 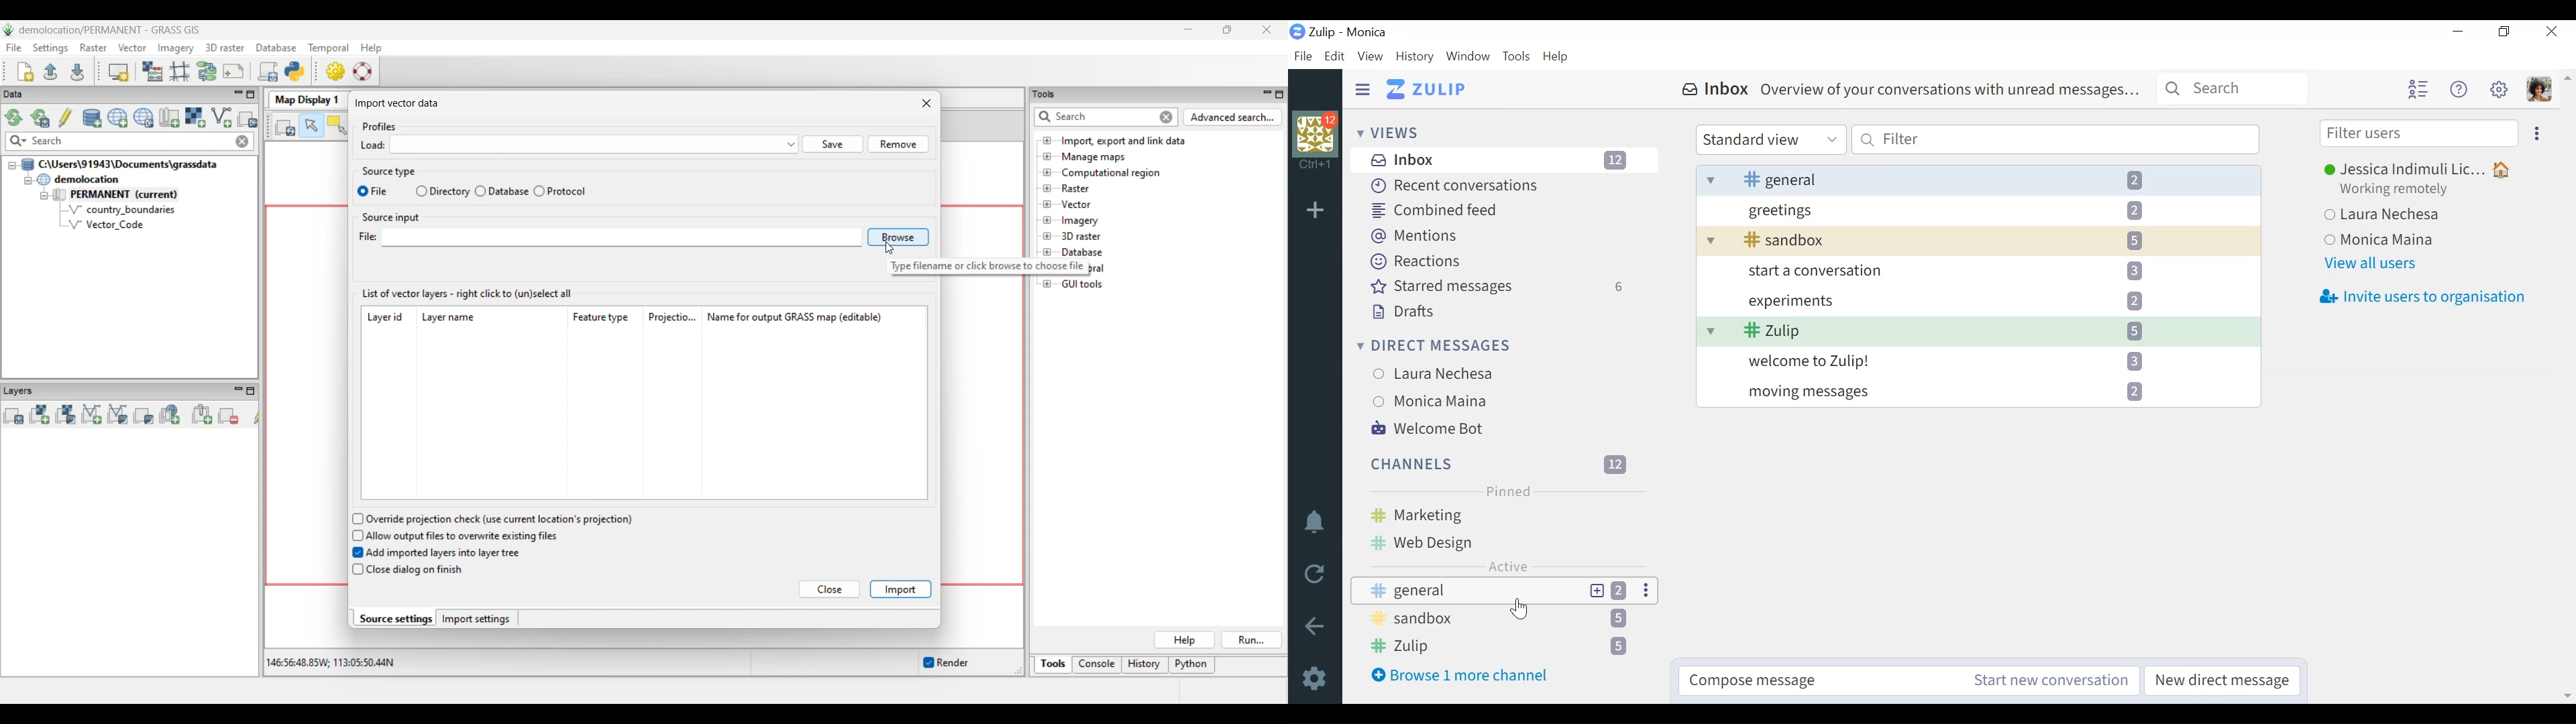 What do you see at coordinates (309, 127) in the screenshot?
I see `Pointer, current highlighted selection` at bounding box center [309, 127].